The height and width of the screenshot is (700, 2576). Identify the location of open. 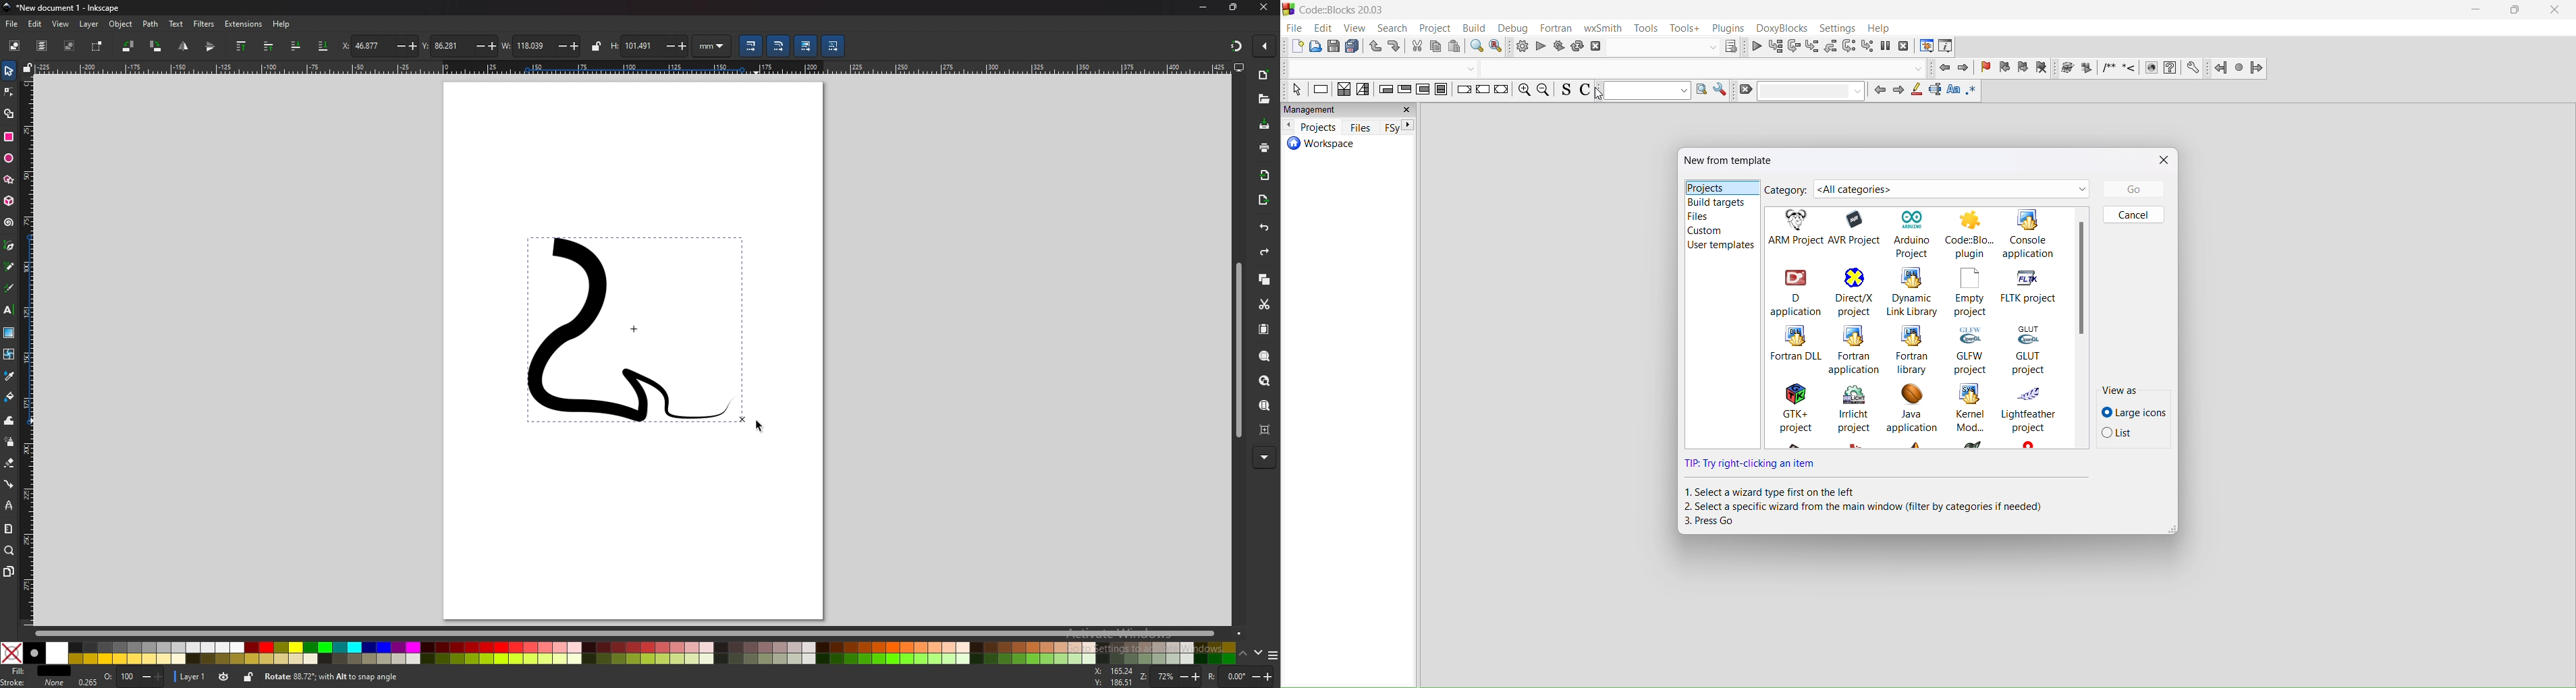
(1263, 98).